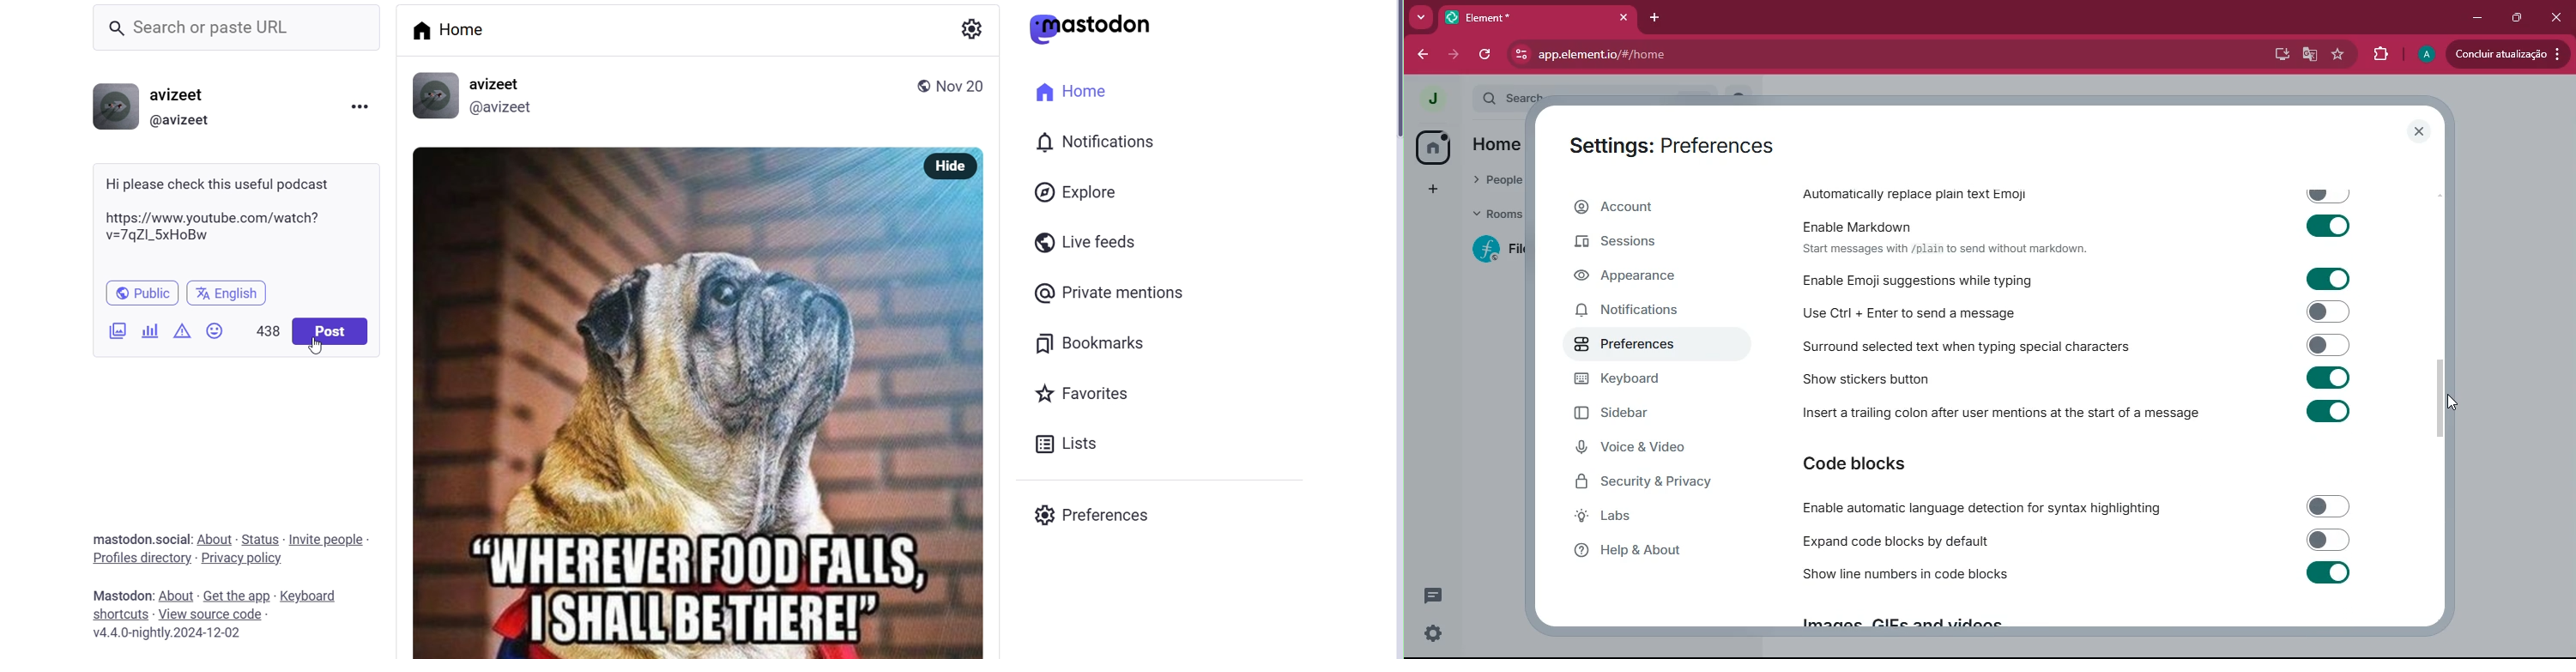 The height and width of the screenshot is (672, 2576). I want to click on view source code, so click(215, 614).